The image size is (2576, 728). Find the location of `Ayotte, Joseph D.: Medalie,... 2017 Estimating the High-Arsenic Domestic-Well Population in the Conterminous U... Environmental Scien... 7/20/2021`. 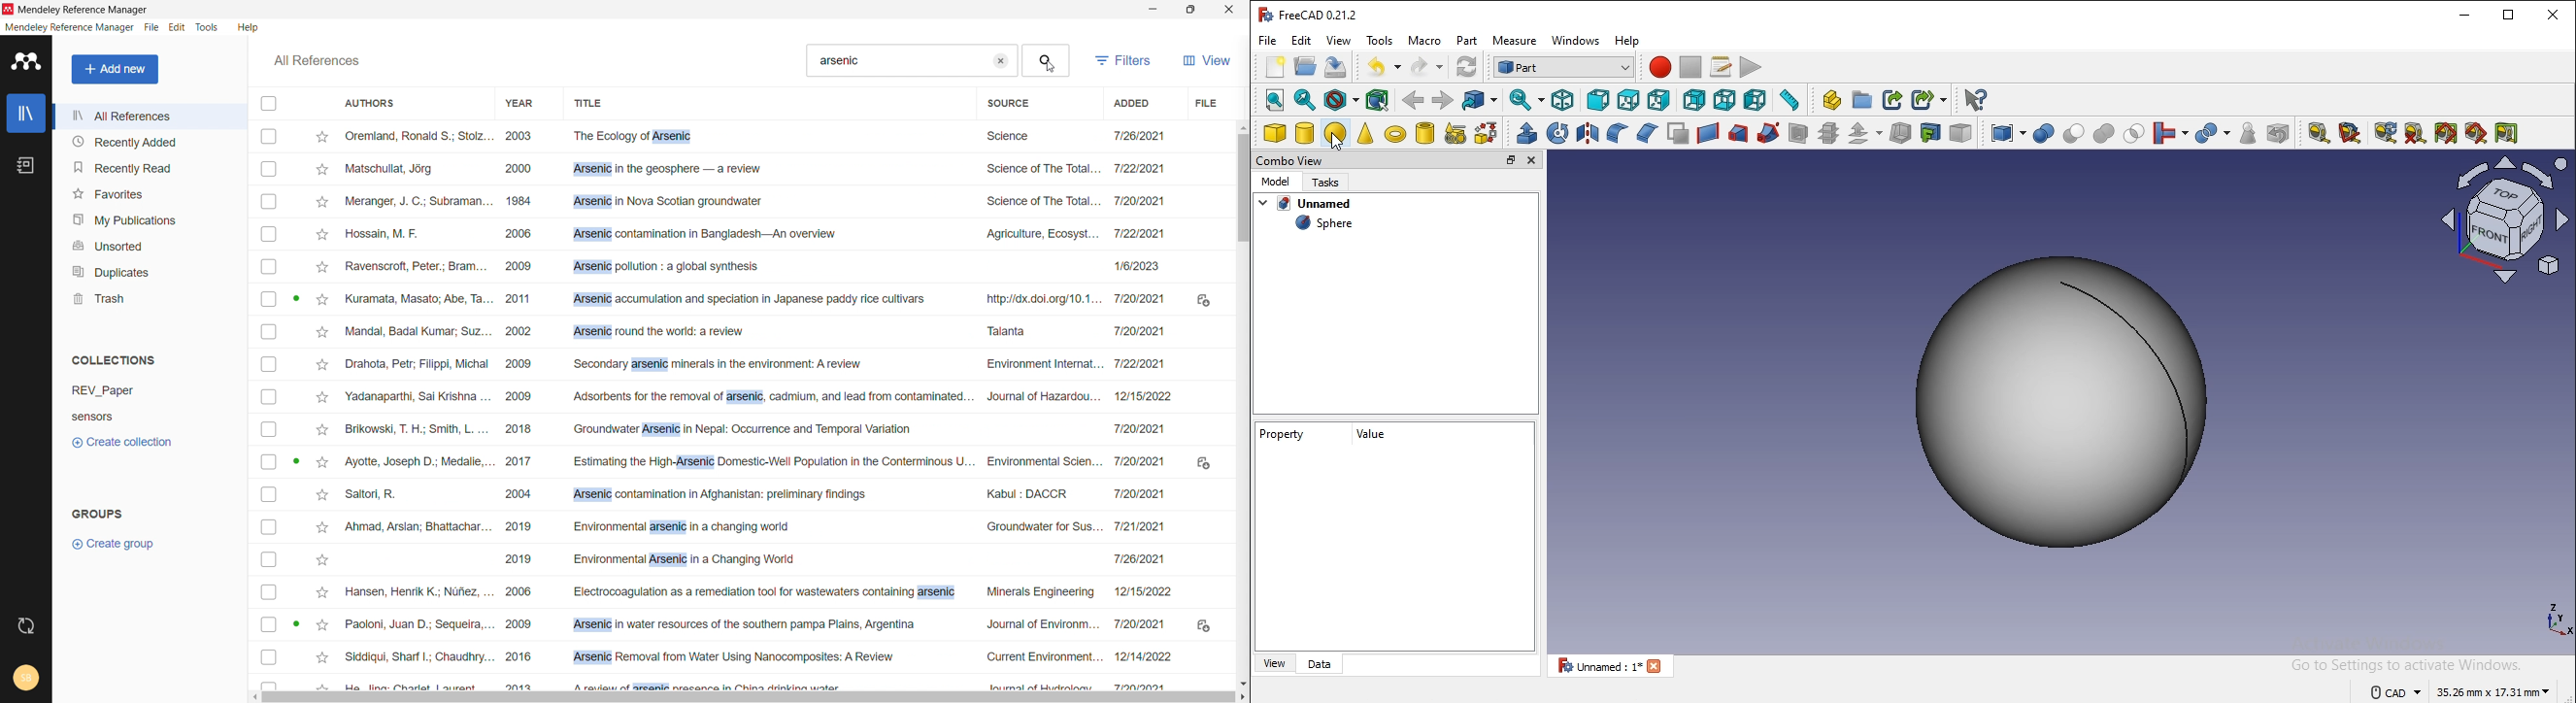

Ayotte, Joseph D.: Medalie,... 2017 Estimating the High-Arsenic Domestic-Well Population in the Conterminous U... Environmental Scien... 7/20/2021 is located at coordinates (756, 460).